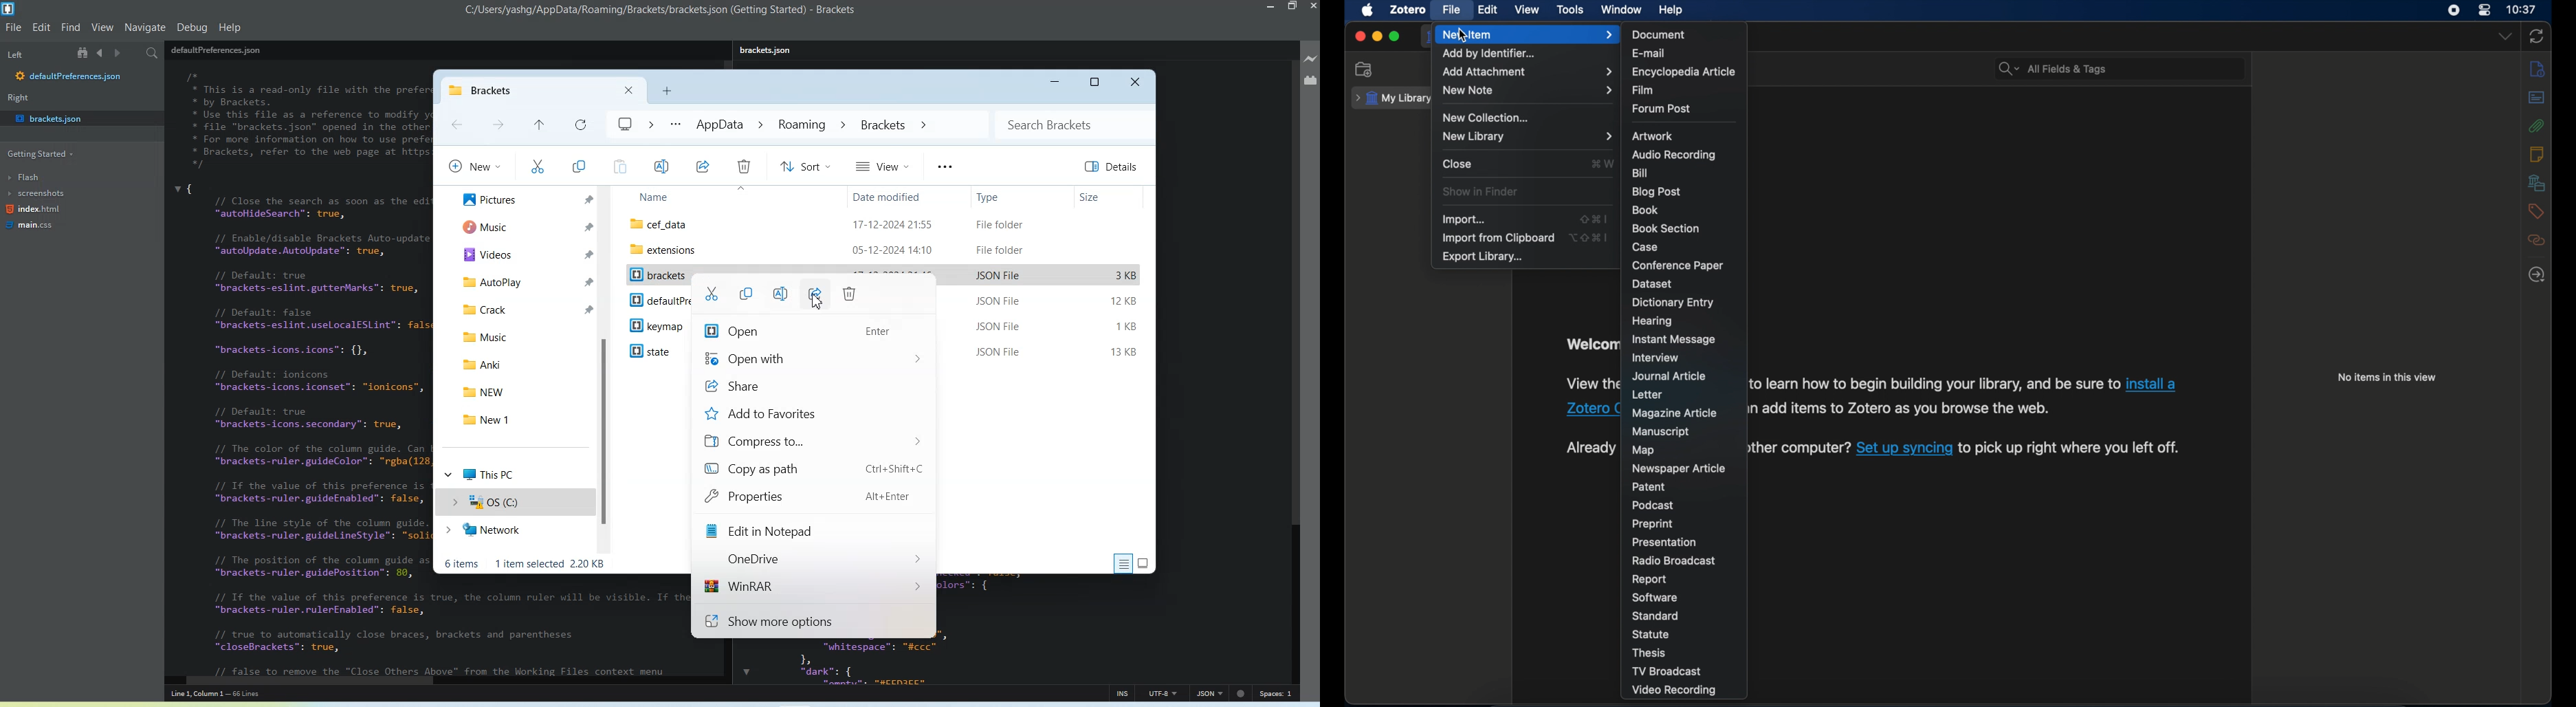  I want to click on Spaces, so click(1277, 693).